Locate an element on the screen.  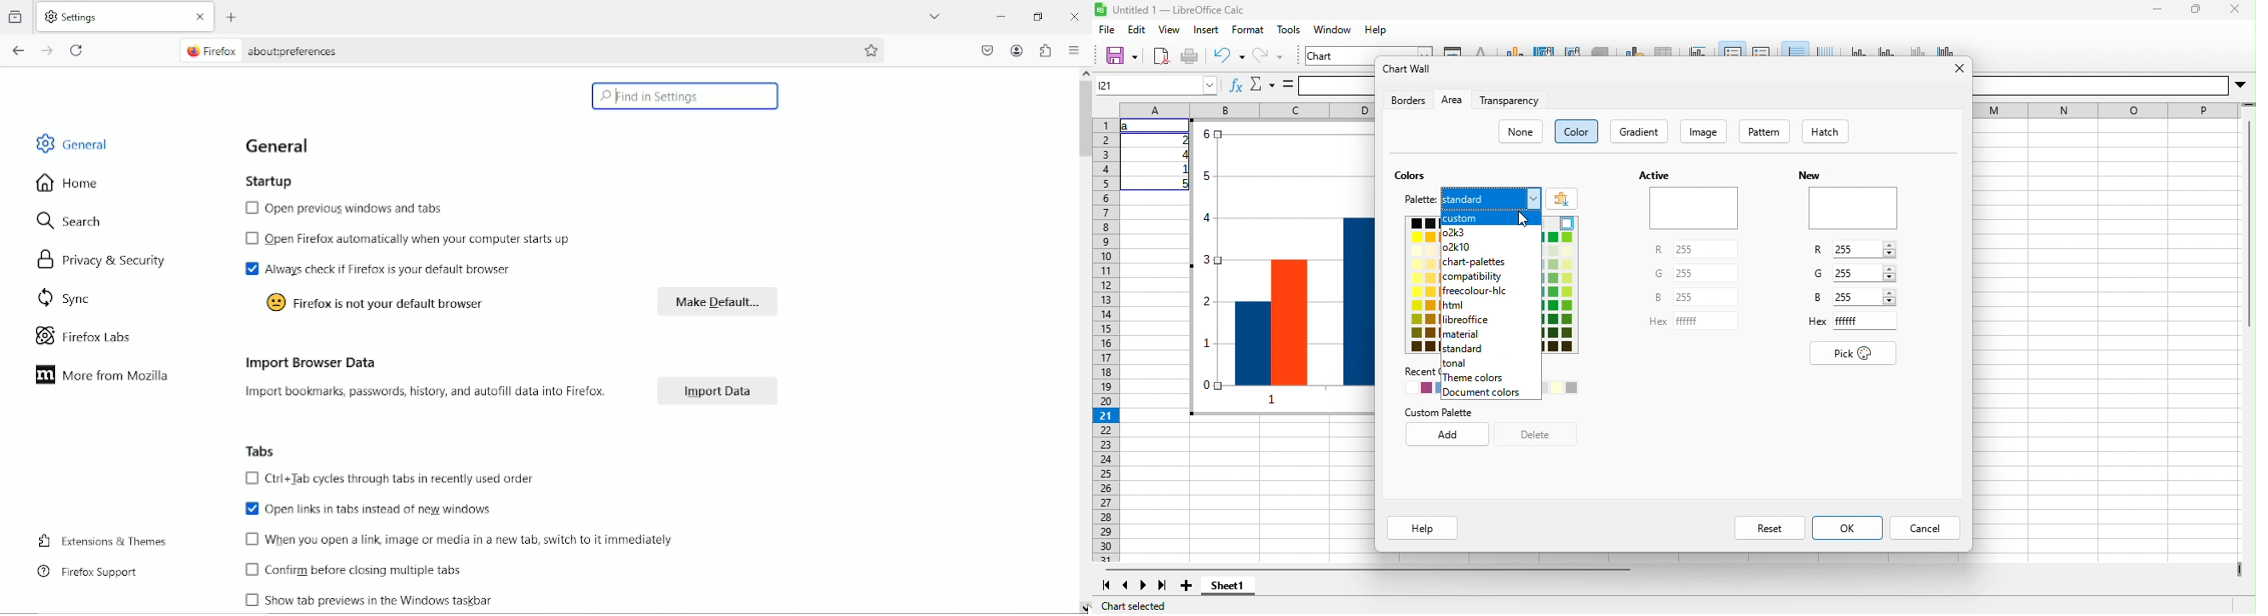
Preview of active is located at coordinates (1694, 208).